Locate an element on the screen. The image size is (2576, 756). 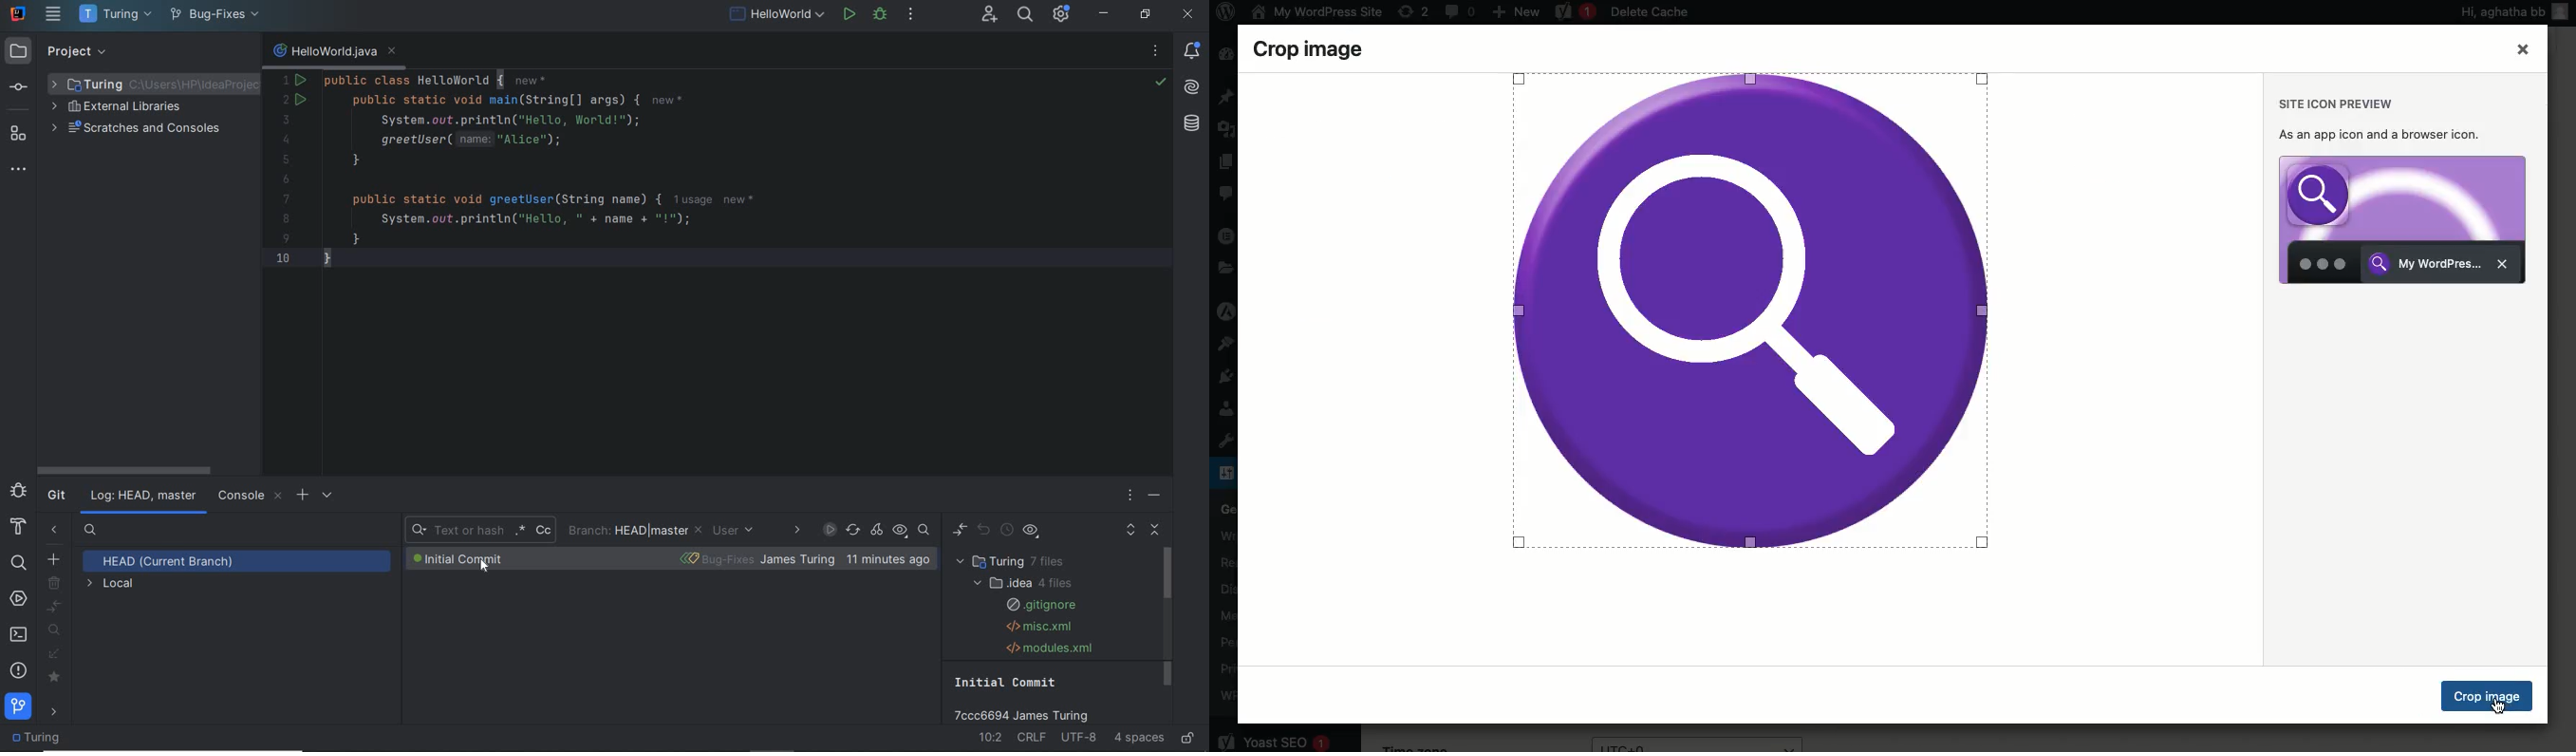
Commit name is located at coordinates (1029, 698).